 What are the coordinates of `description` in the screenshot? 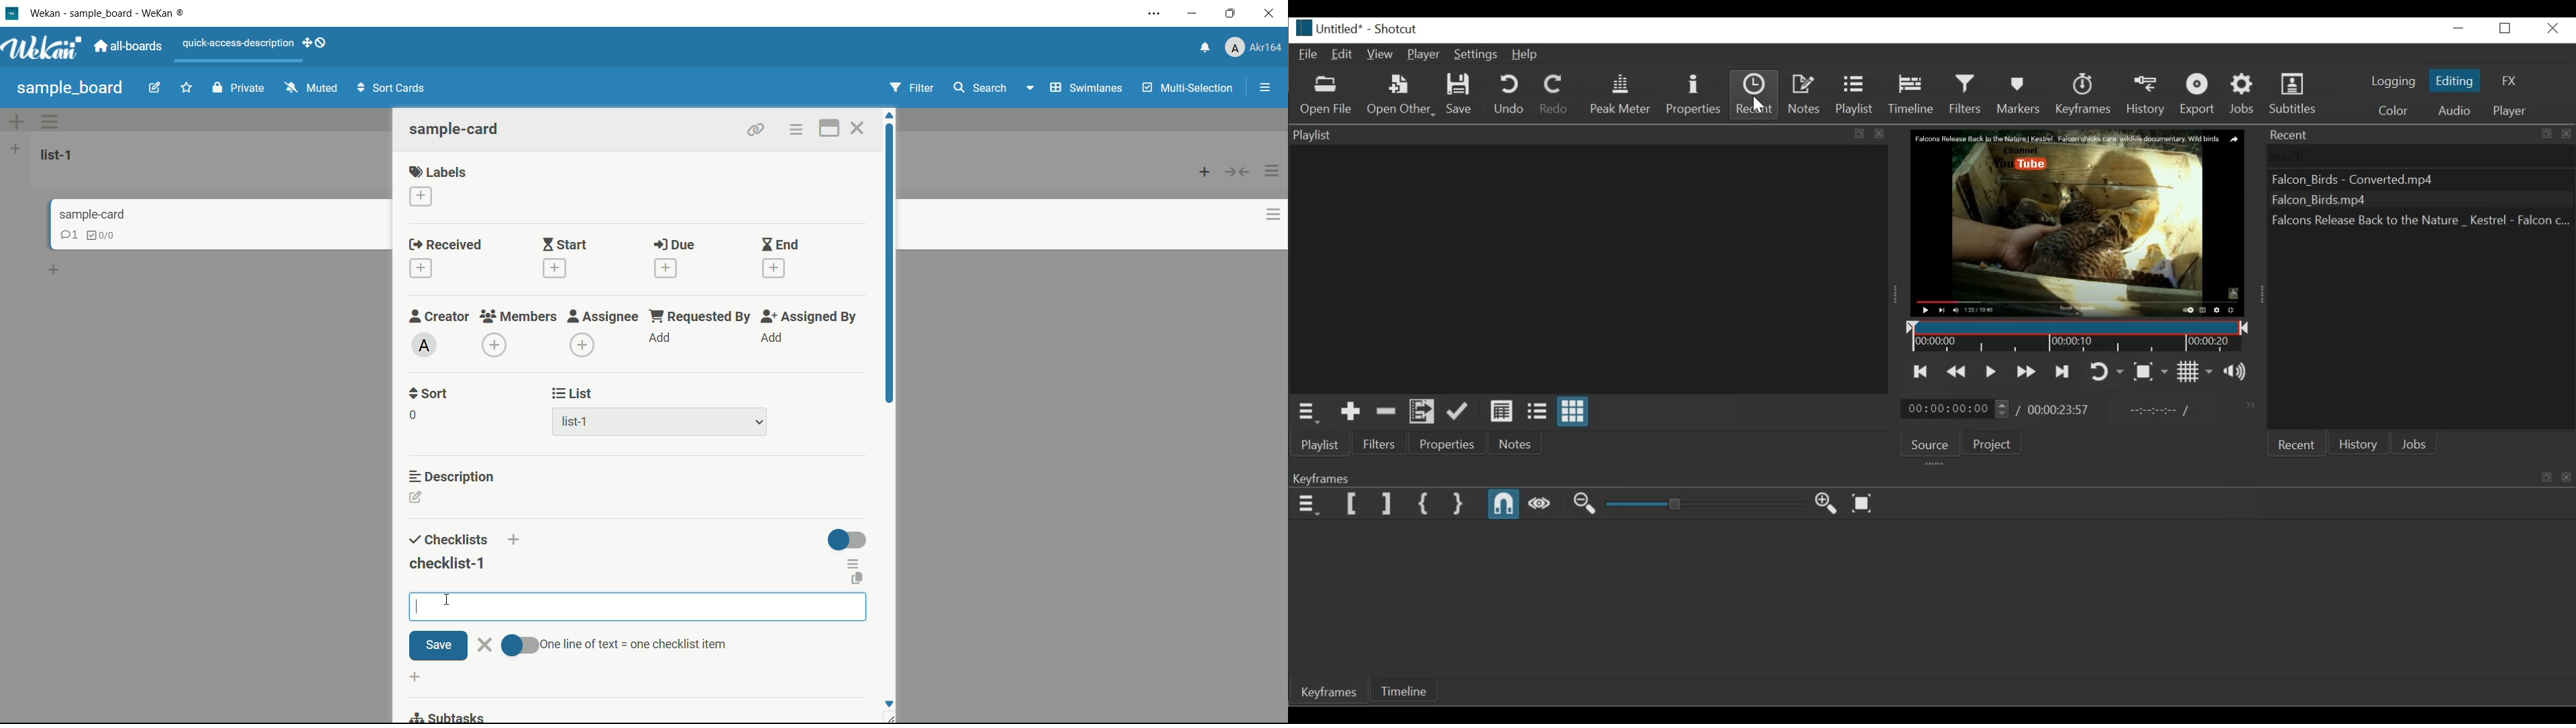 It's located at (455, 477).